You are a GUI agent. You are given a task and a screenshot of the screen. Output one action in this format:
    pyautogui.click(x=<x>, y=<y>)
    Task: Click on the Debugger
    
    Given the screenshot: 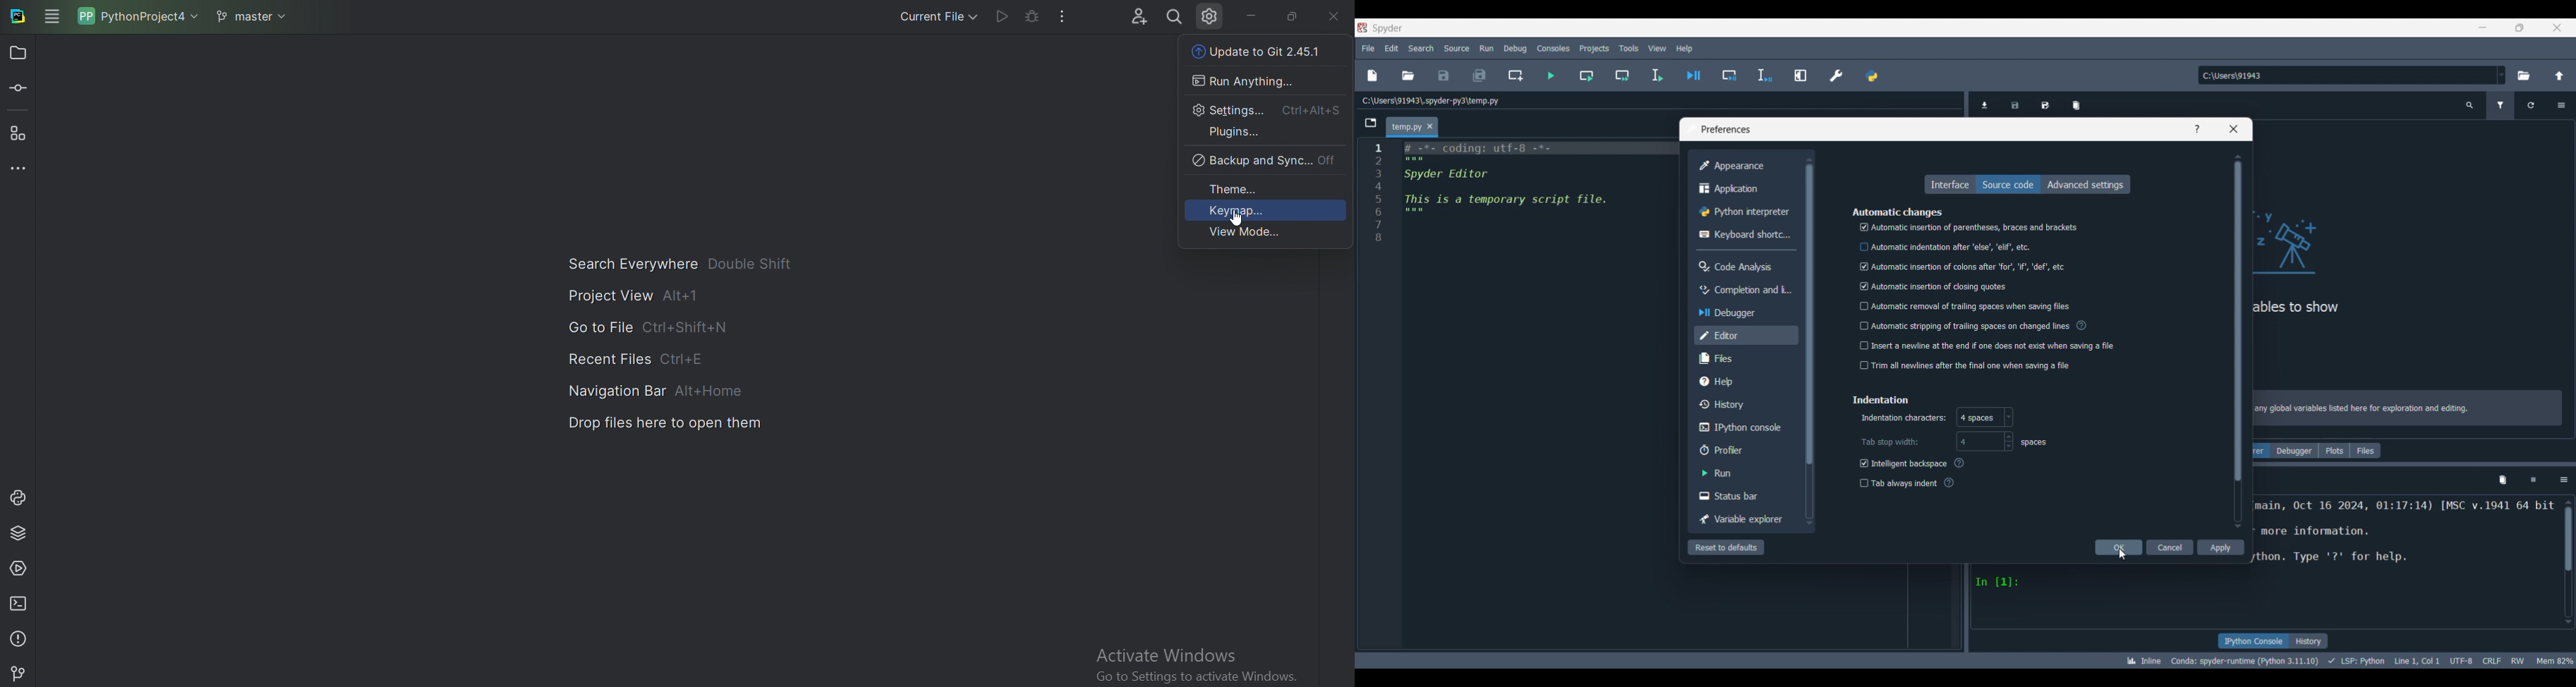 What is the action you would take?
    pyautogui.click(x=2295, y=450)
    